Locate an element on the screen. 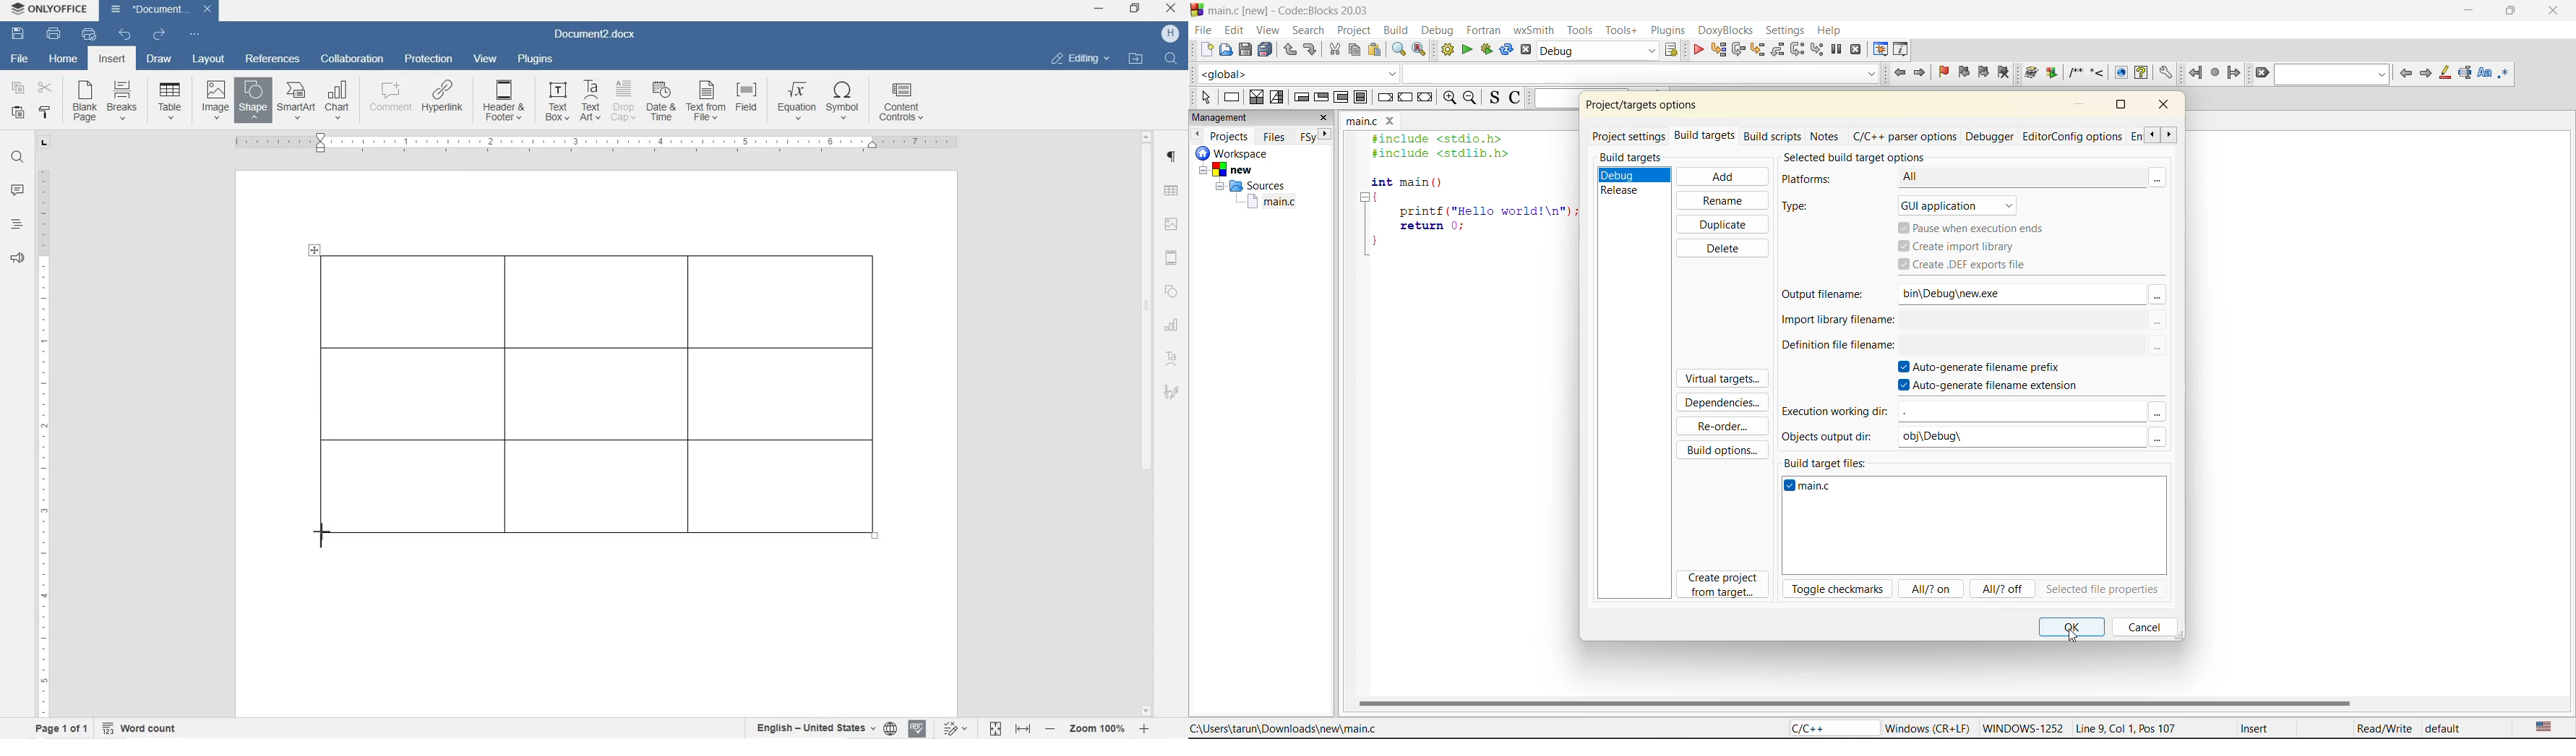 The height and width of the screenshot is (756, 2576). build target files is located at coordinates (1832, 462).